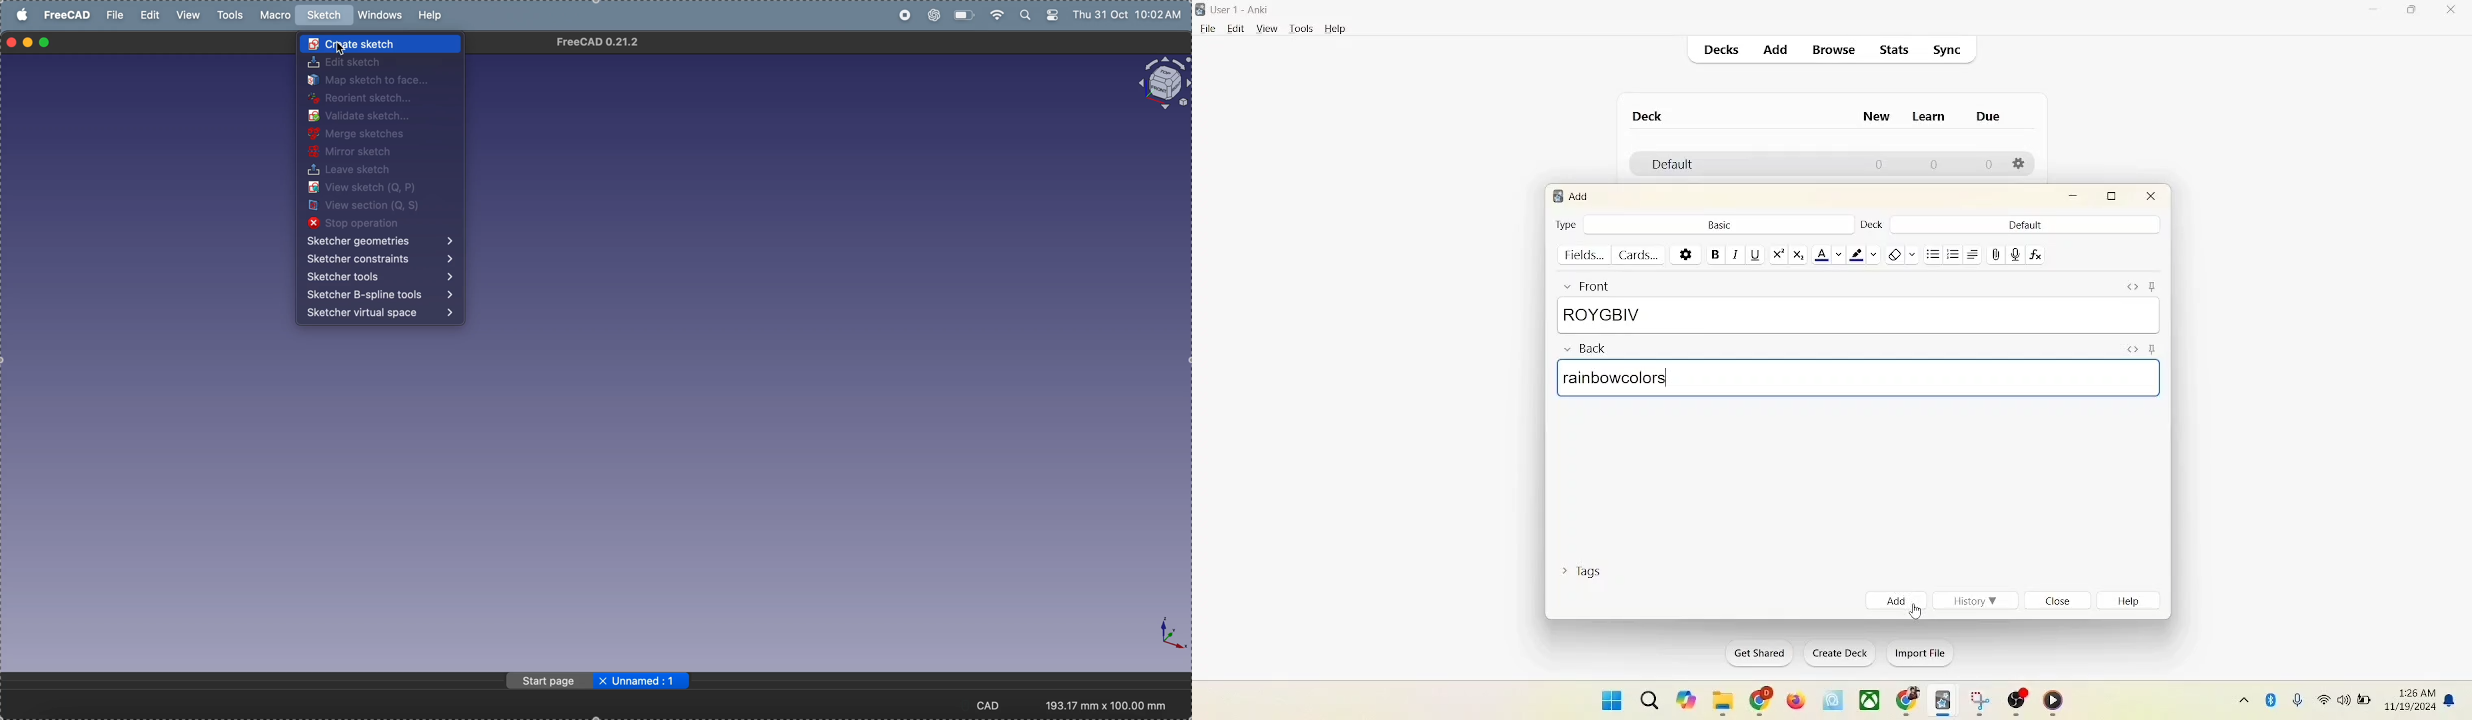 The width and height of the screenshot is (2492, 728). Describe the element at coordinates (1556, 196) in the screenshot. I see `logo` at that location.